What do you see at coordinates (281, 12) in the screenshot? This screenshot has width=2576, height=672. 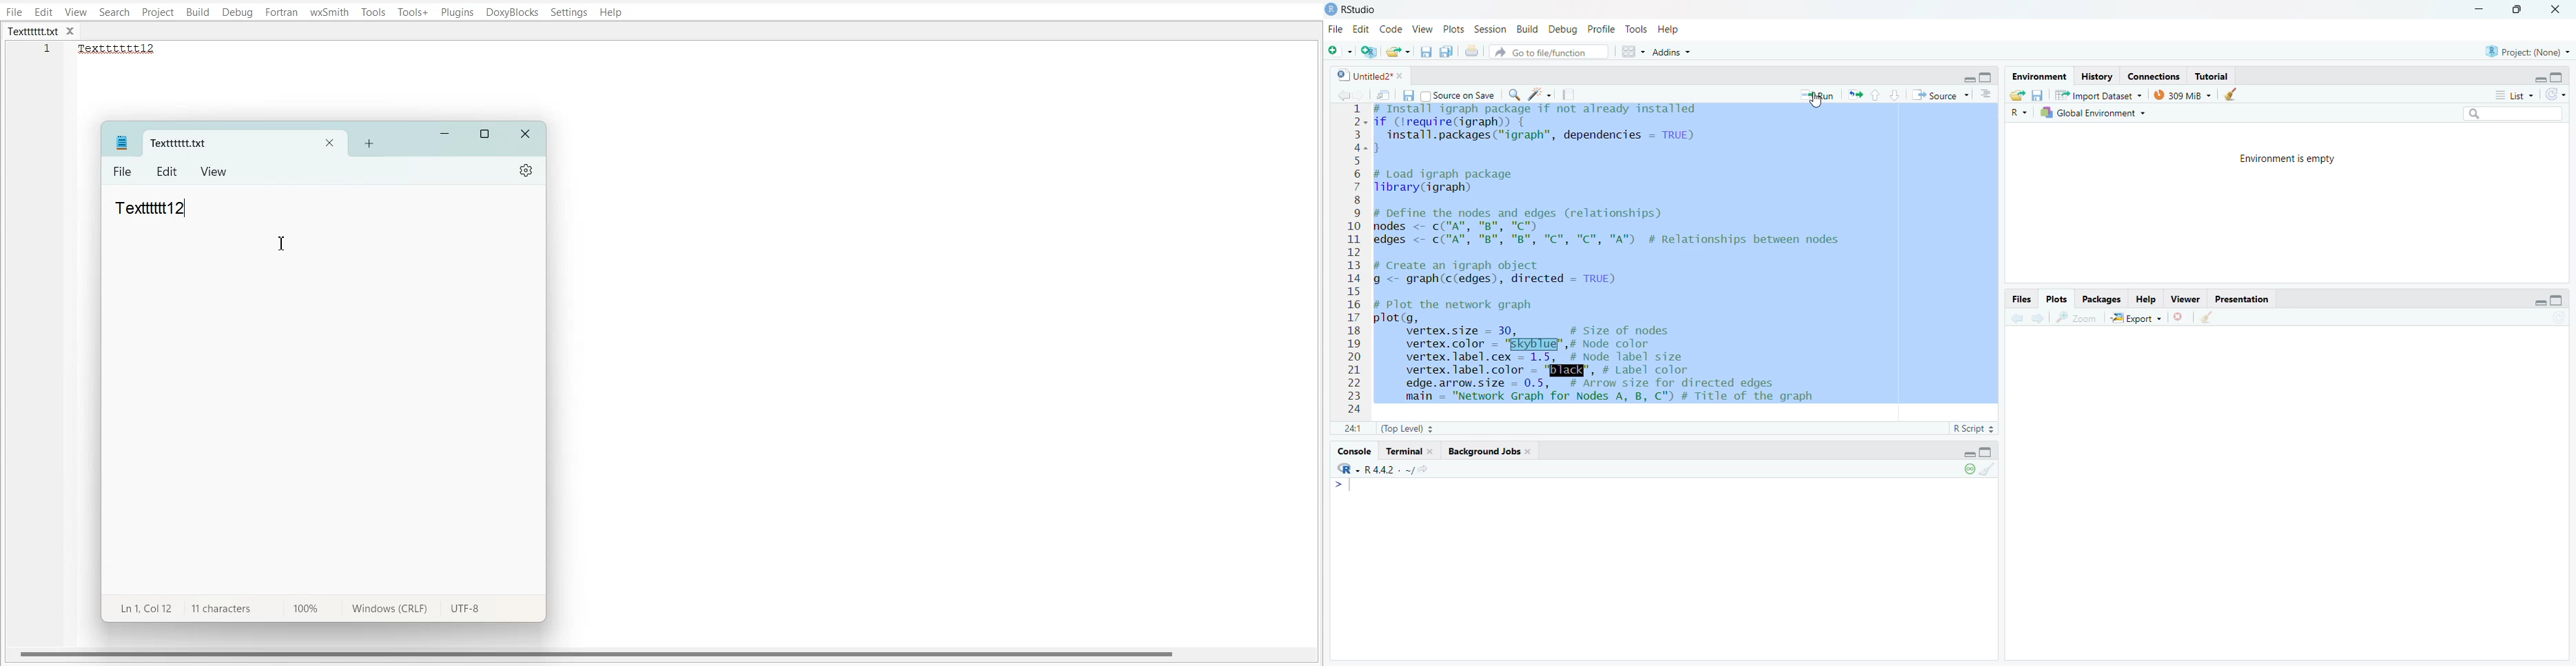 I see `Fortran` at bounding box center [281, 12].